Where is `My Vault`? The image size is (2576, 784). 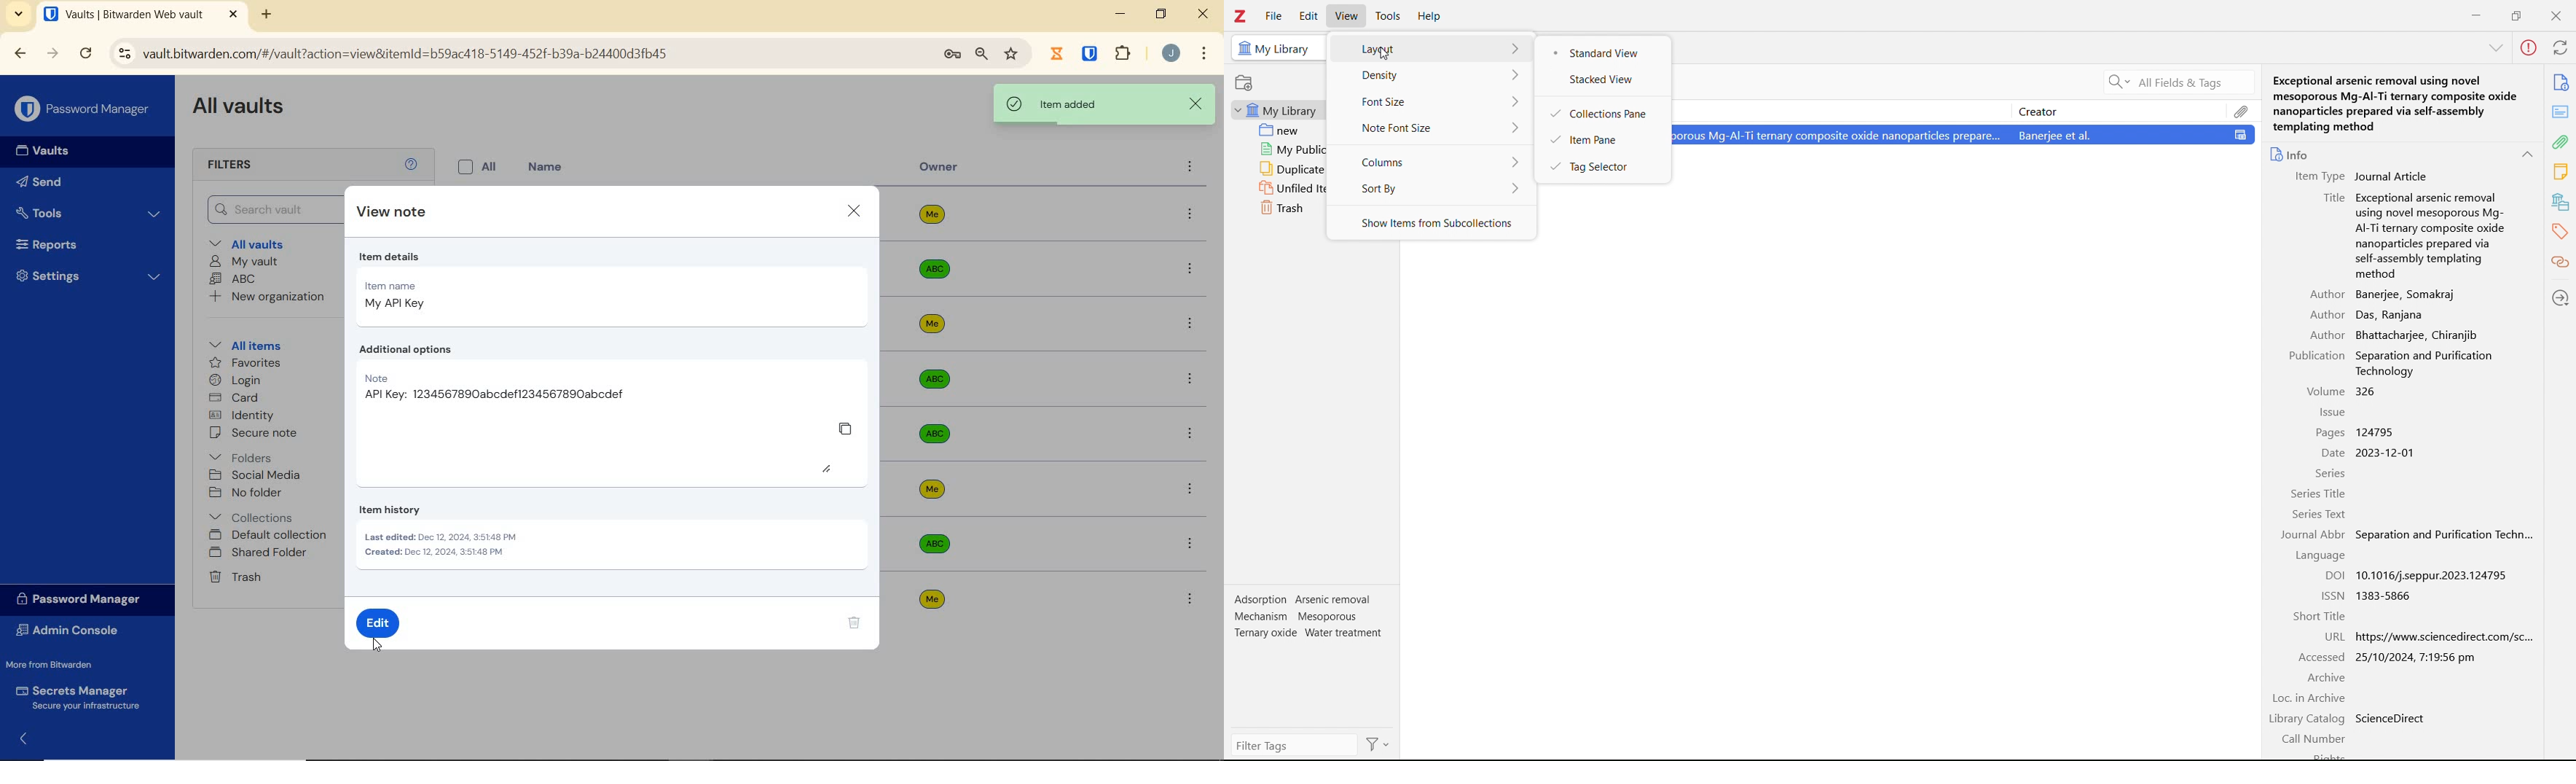
My Vault is located at coordinates (246, 262).